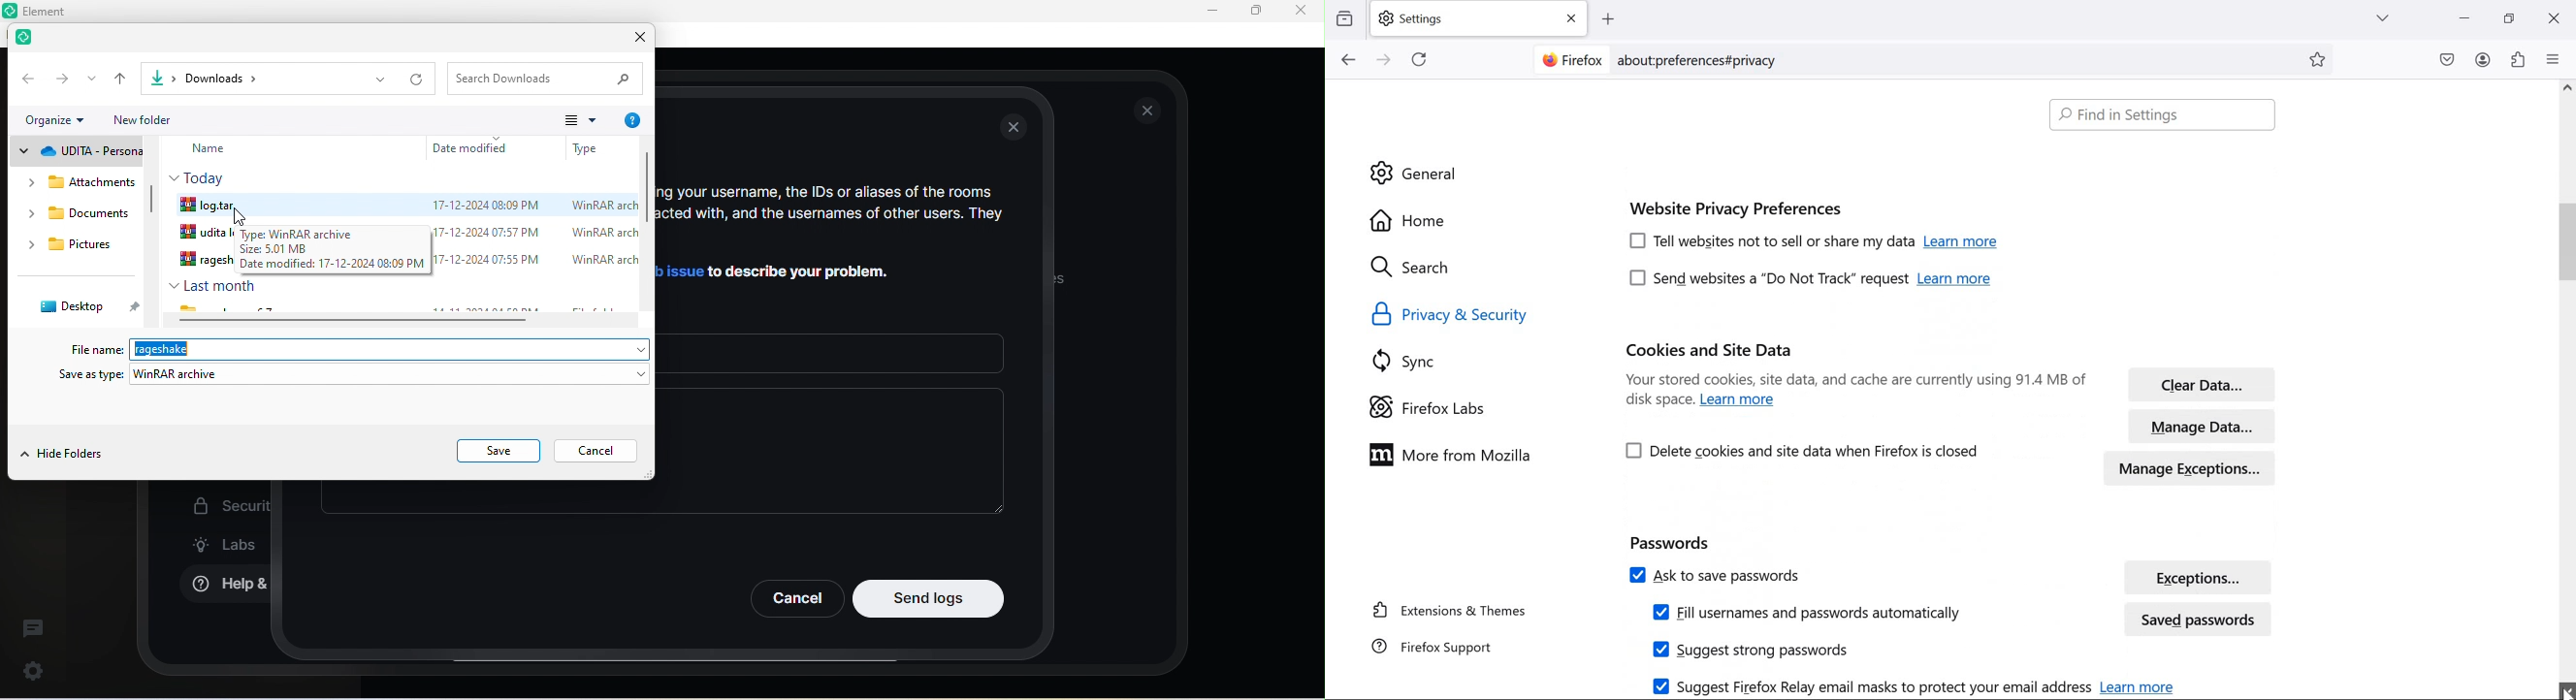 The image size is (2576, 700). Describe the element at coordinates (499, 451) in the screenshot. I see `save` at that location.